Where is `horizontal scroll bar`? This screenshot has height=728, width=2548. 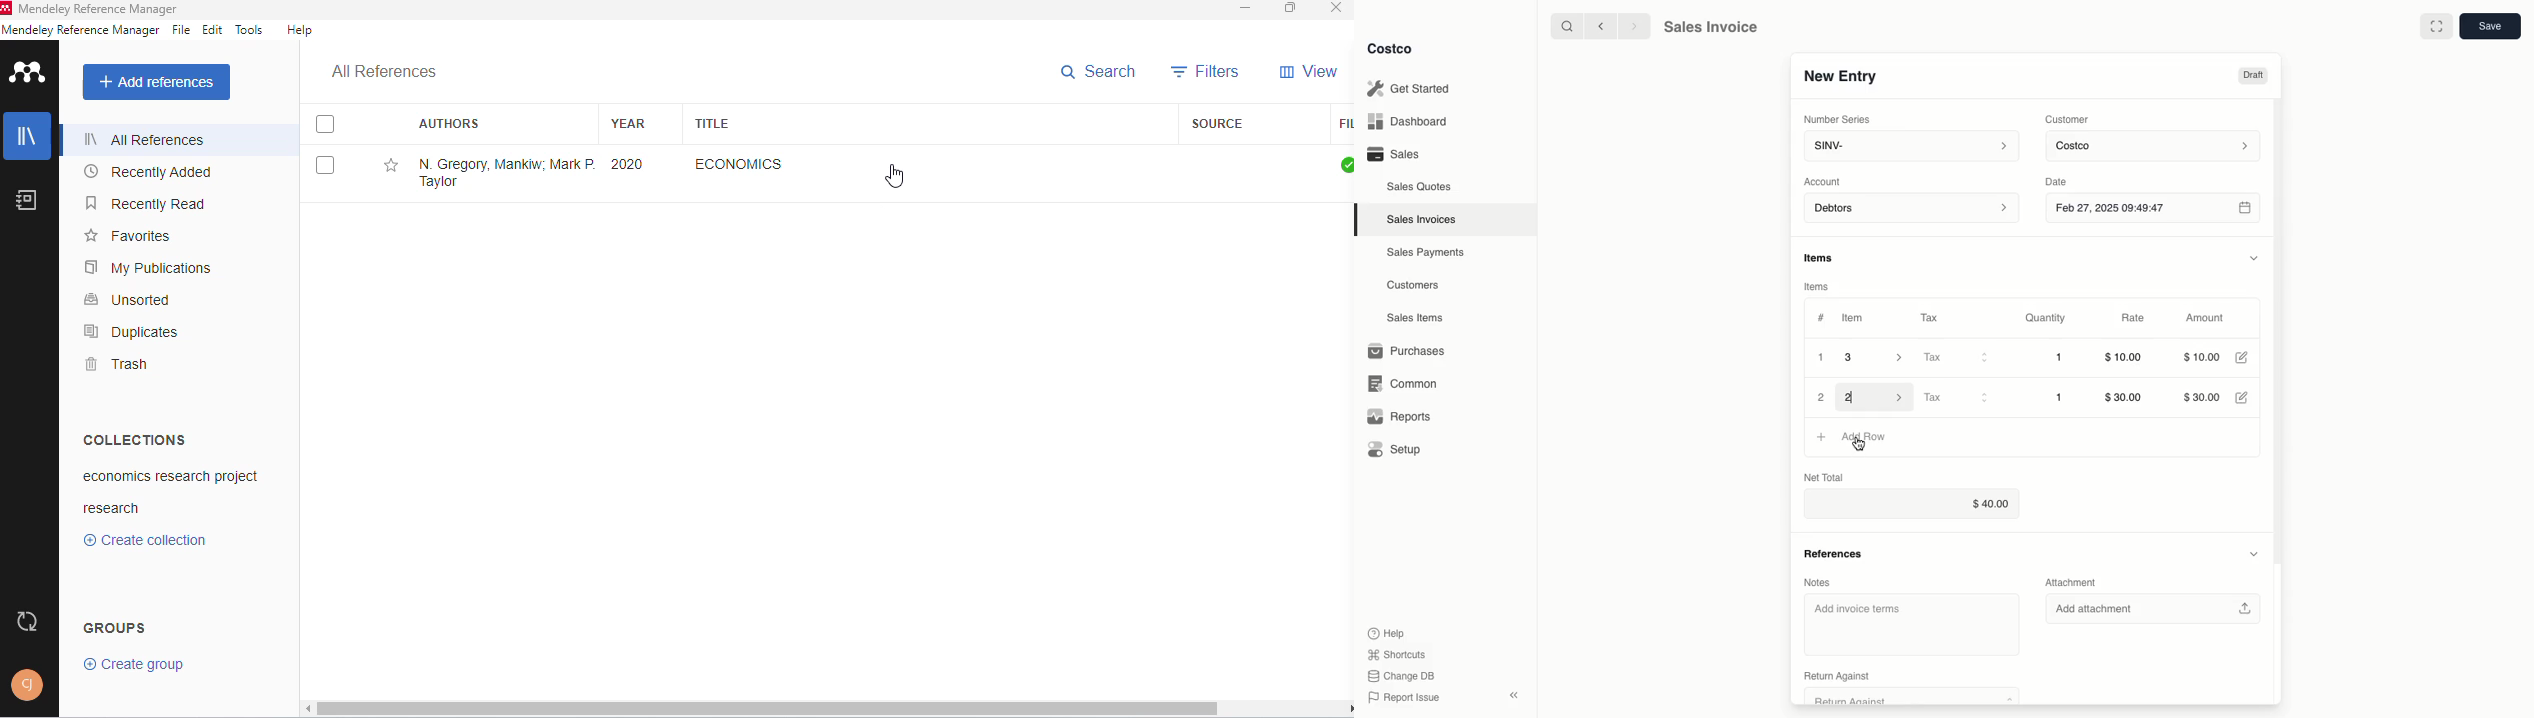
horizontal scroll bar is located at coordinates (768, 708).